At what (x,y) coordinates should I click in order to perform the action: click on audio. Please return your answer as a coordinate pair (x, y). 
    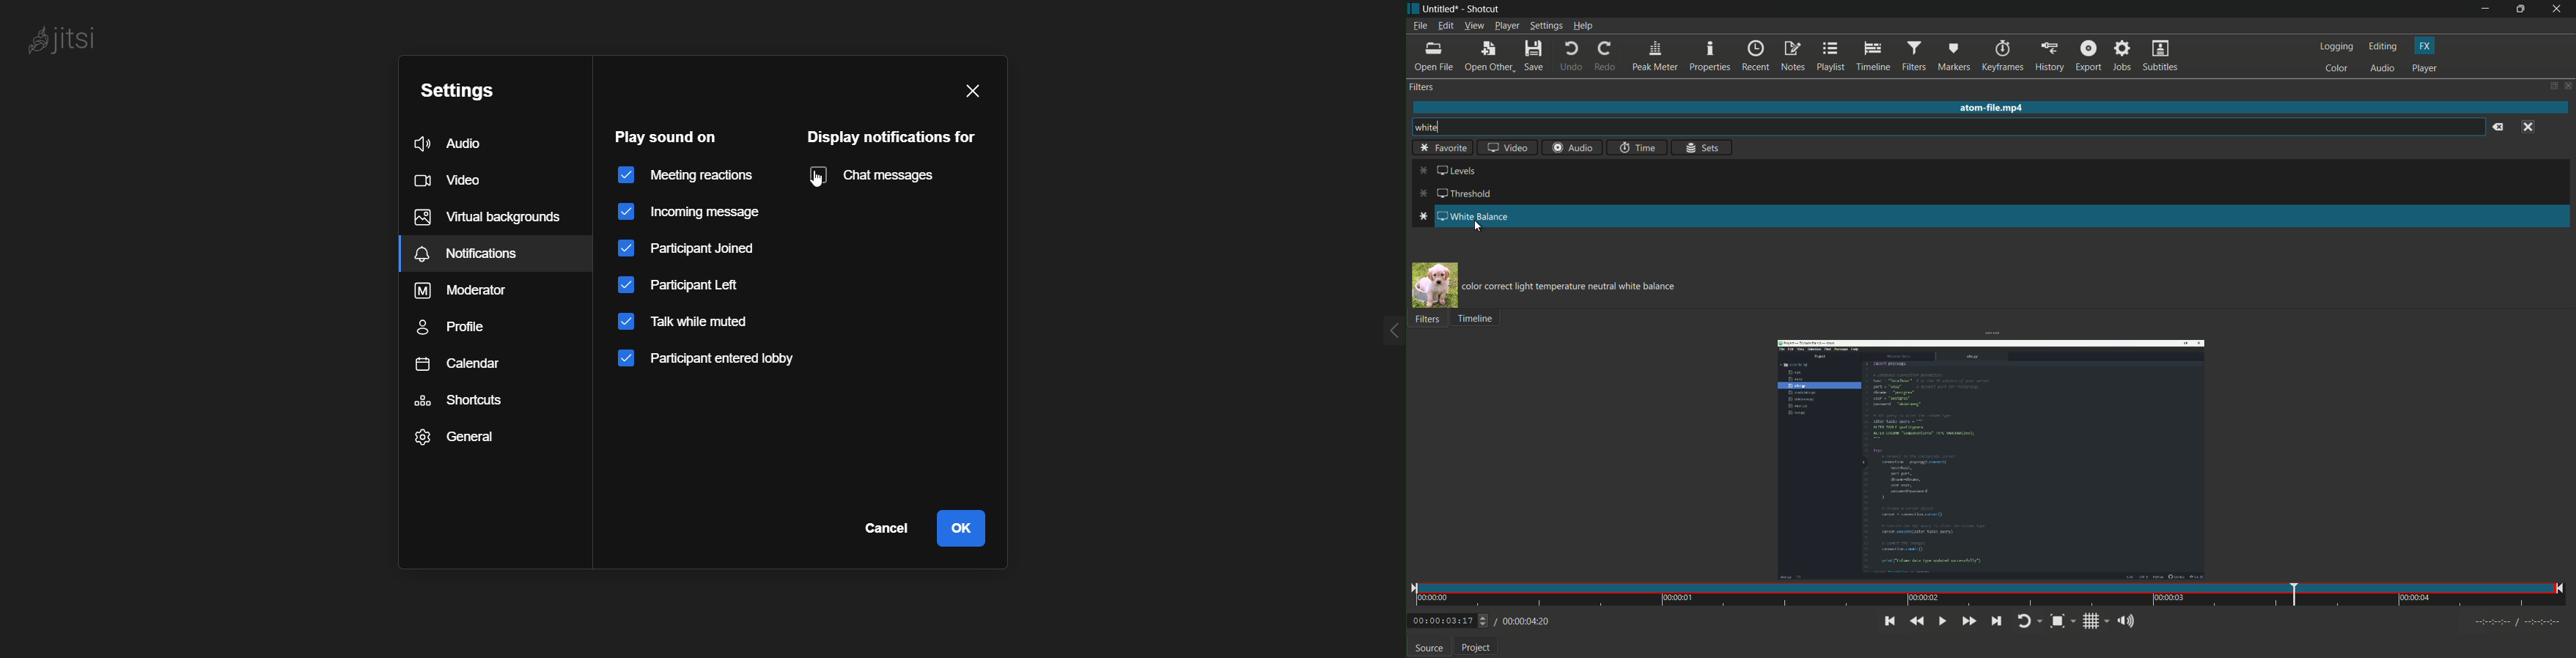
    Looking at the image, I should click on (465, 141).